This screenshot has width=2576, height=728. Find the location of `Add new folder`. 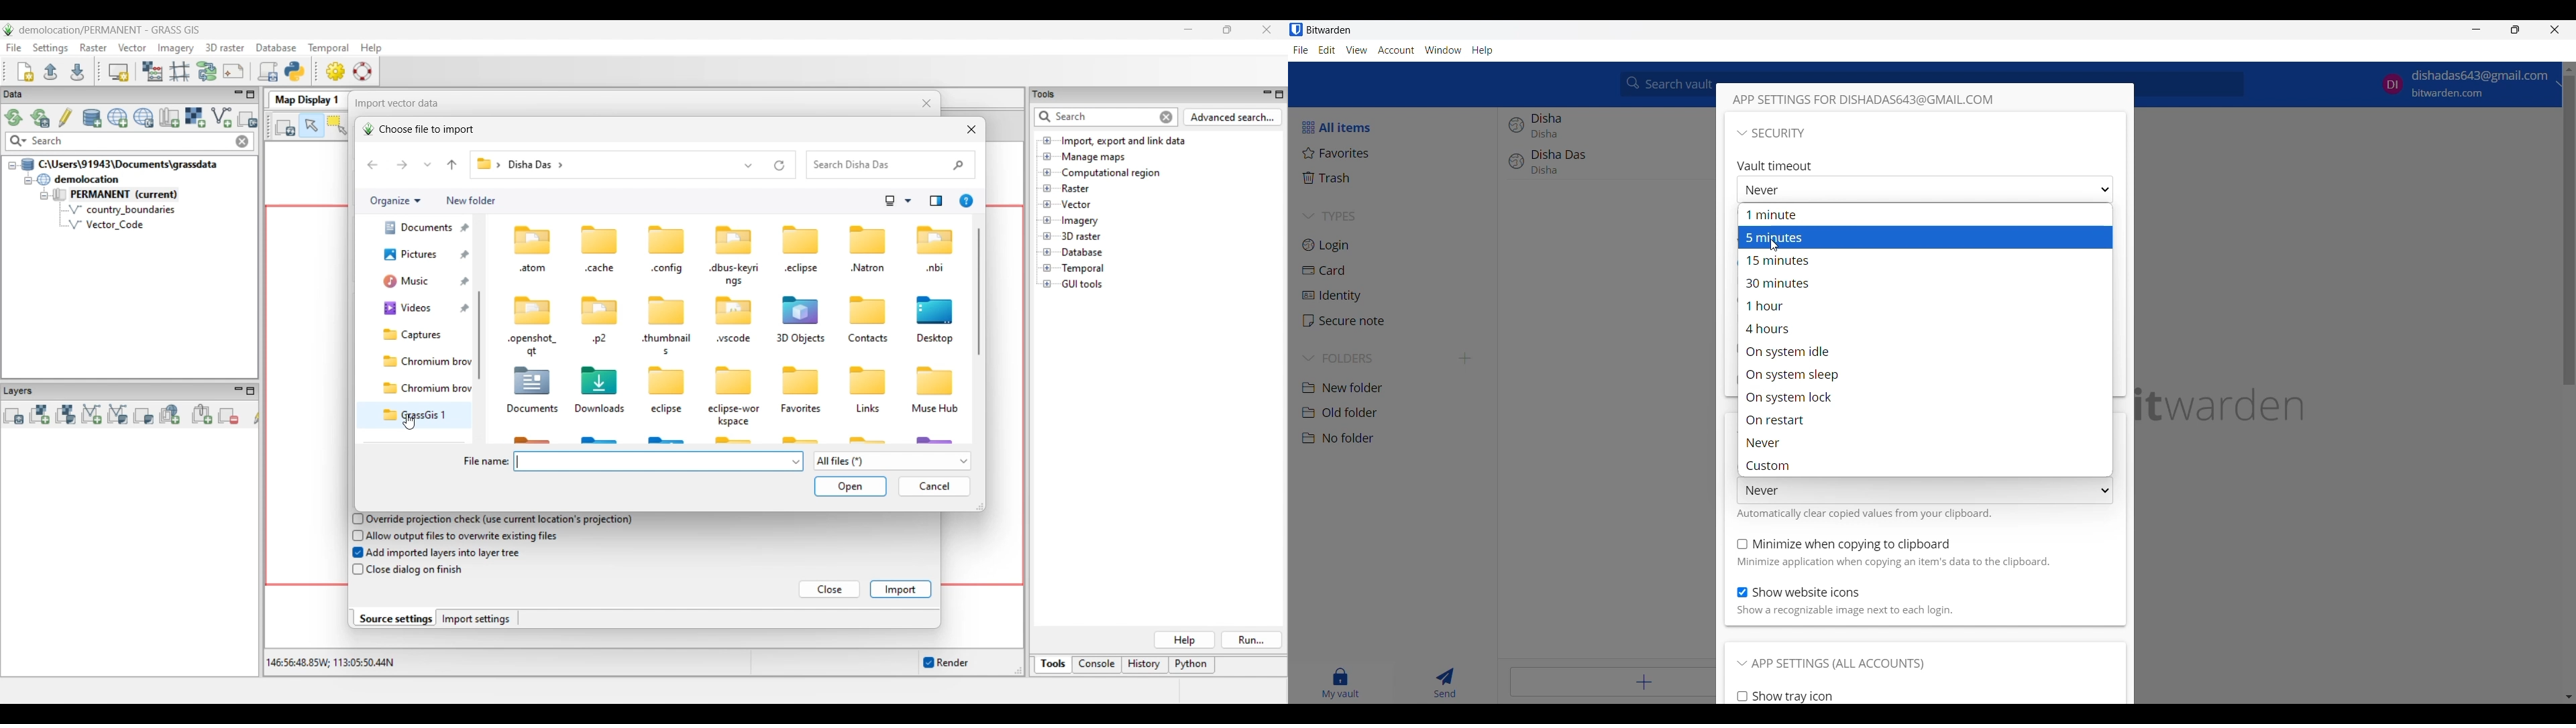

Add new folder is located at coordinates (1465, 359).